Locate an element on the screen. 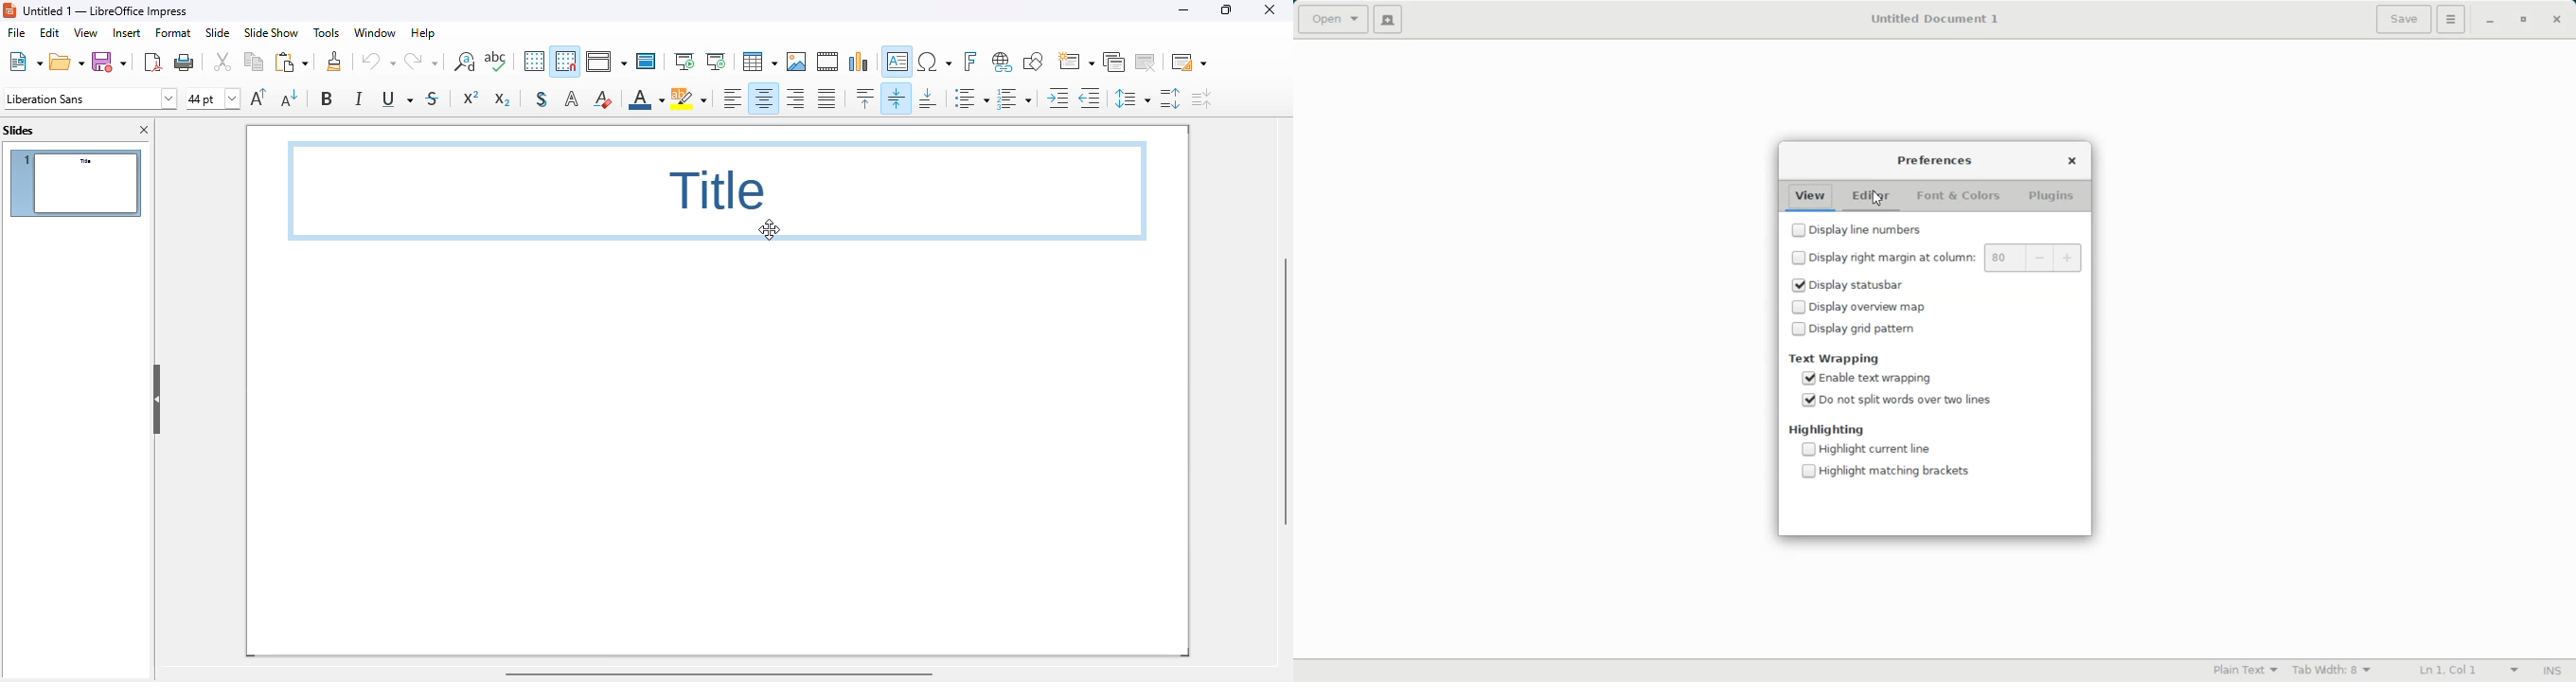 Image resolution: width=2576 pixels, height=700 pixels. italic is located at coordinates (360, 99).